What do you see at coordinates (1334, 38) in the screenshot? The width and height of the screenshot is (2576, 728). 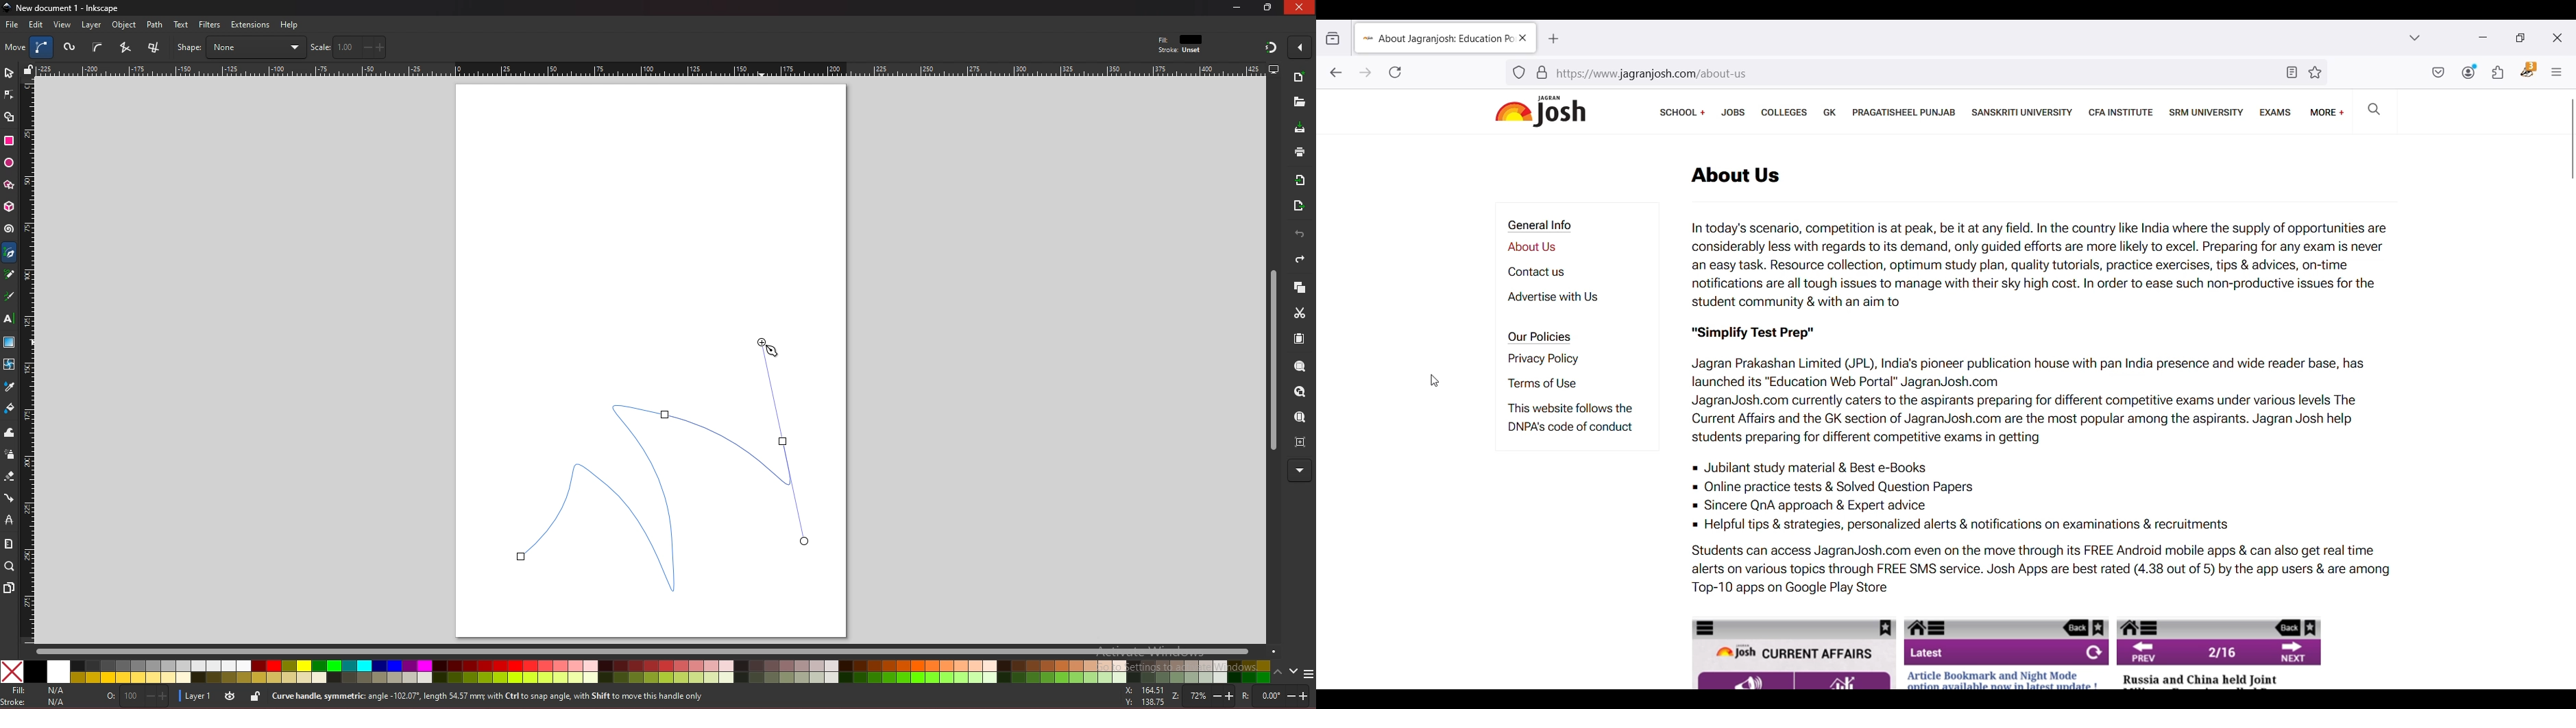 I see `View recent browsing across windows and devices` at bounding box center [1334, 38].